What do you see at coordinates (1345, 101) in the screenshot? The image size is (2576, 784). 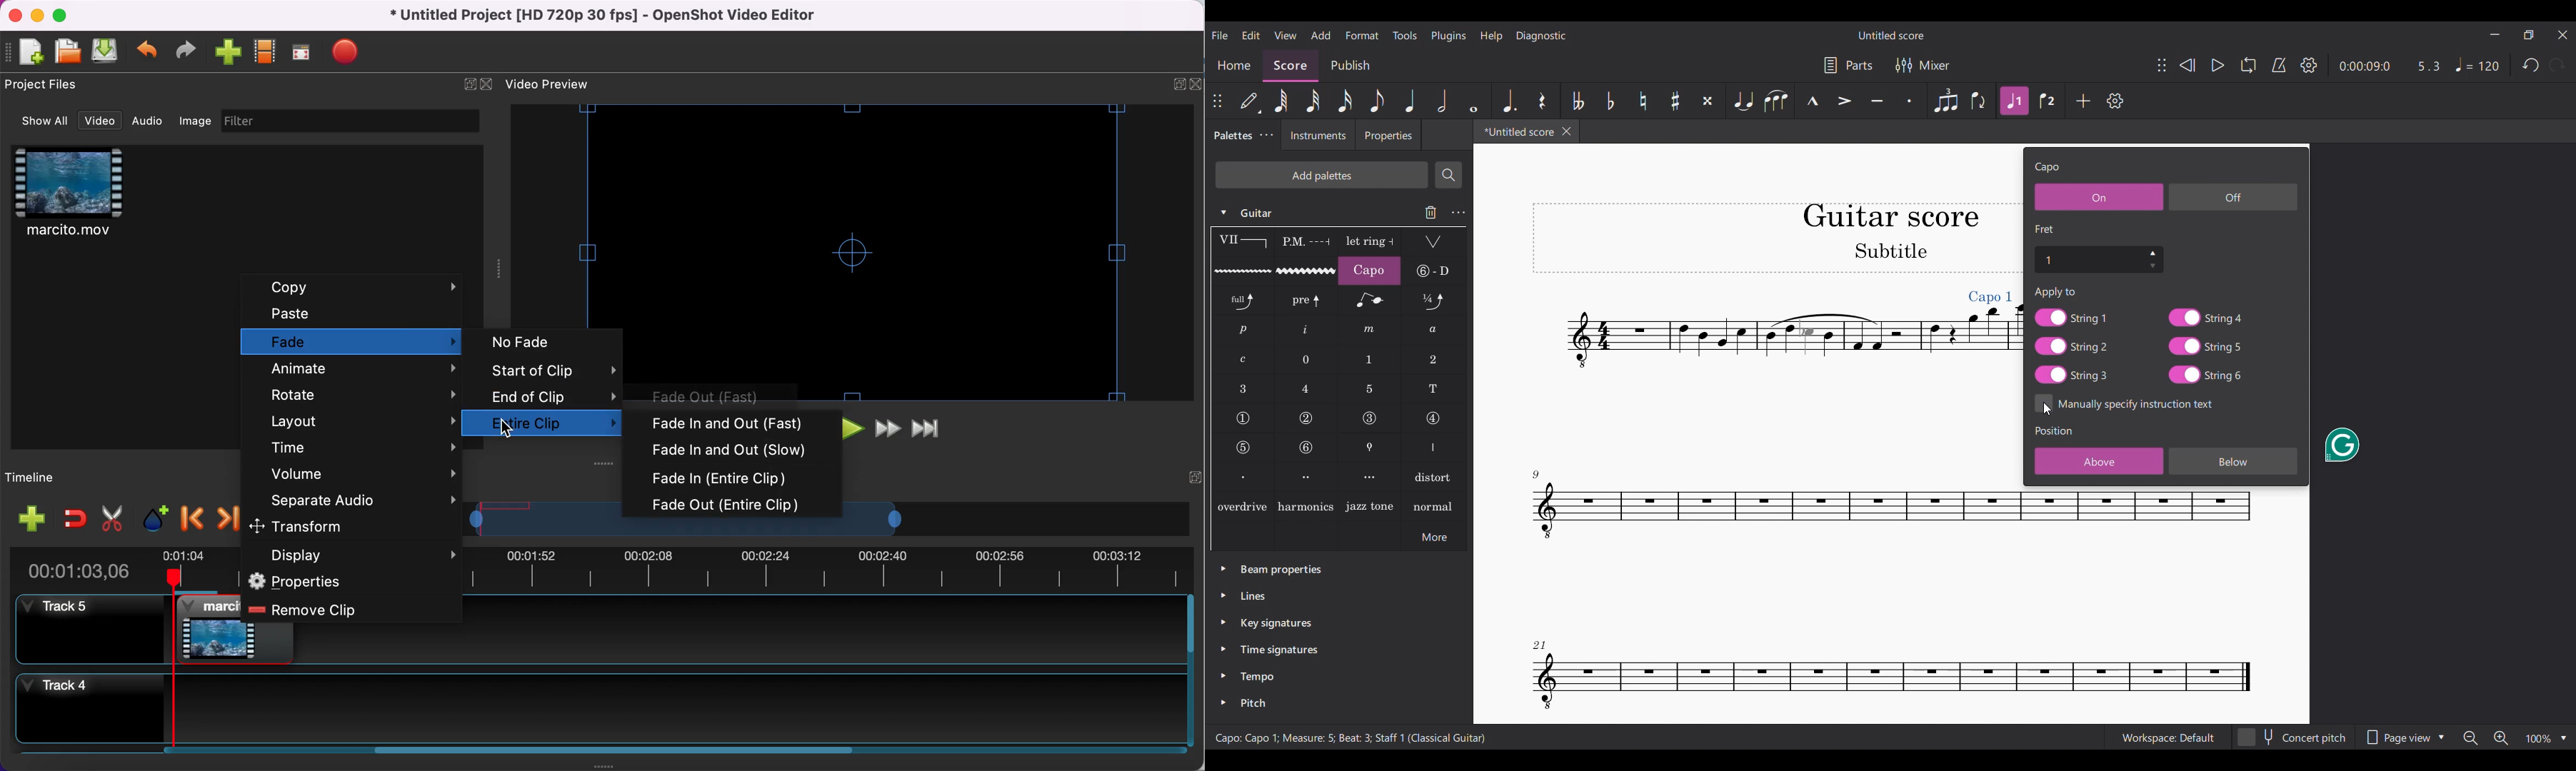 I see `16th note` at bounding box center [1345, 101].